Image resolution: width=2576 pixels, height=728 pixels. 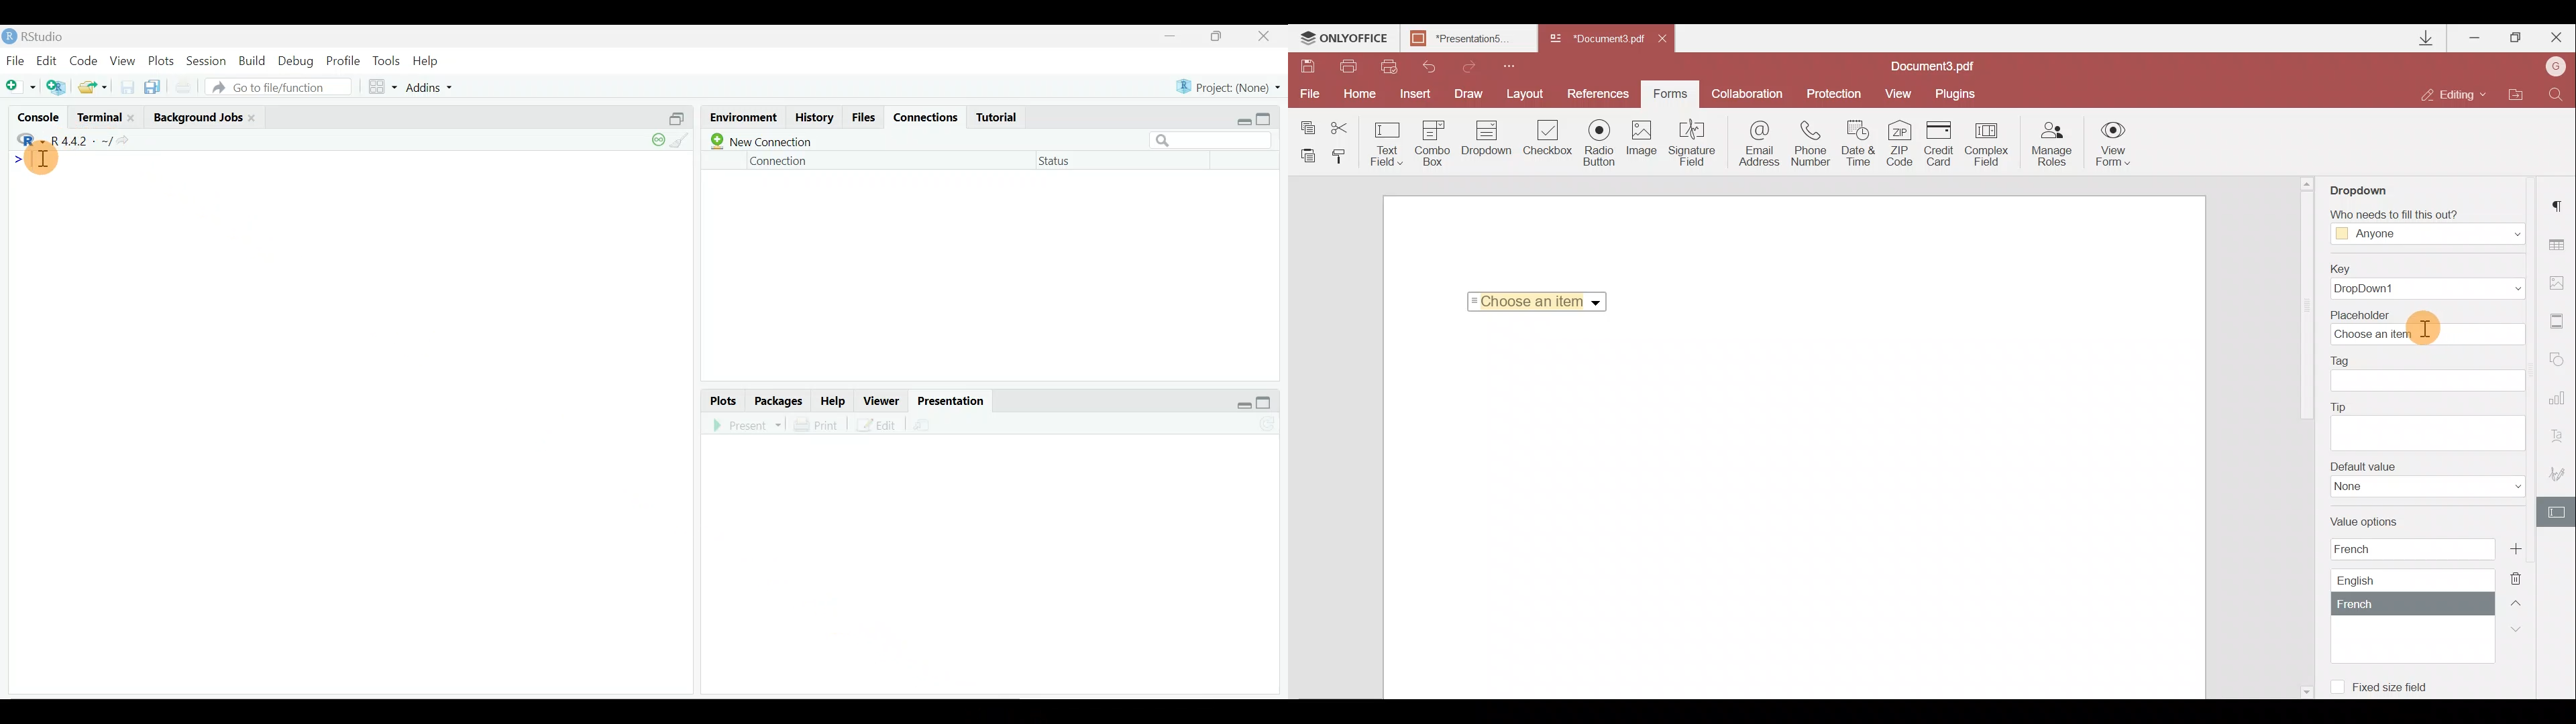 What do you see at coordinates (747, 424) in the screenshot?
I see `Present in an external web browser` at bounding box center [747, 424].